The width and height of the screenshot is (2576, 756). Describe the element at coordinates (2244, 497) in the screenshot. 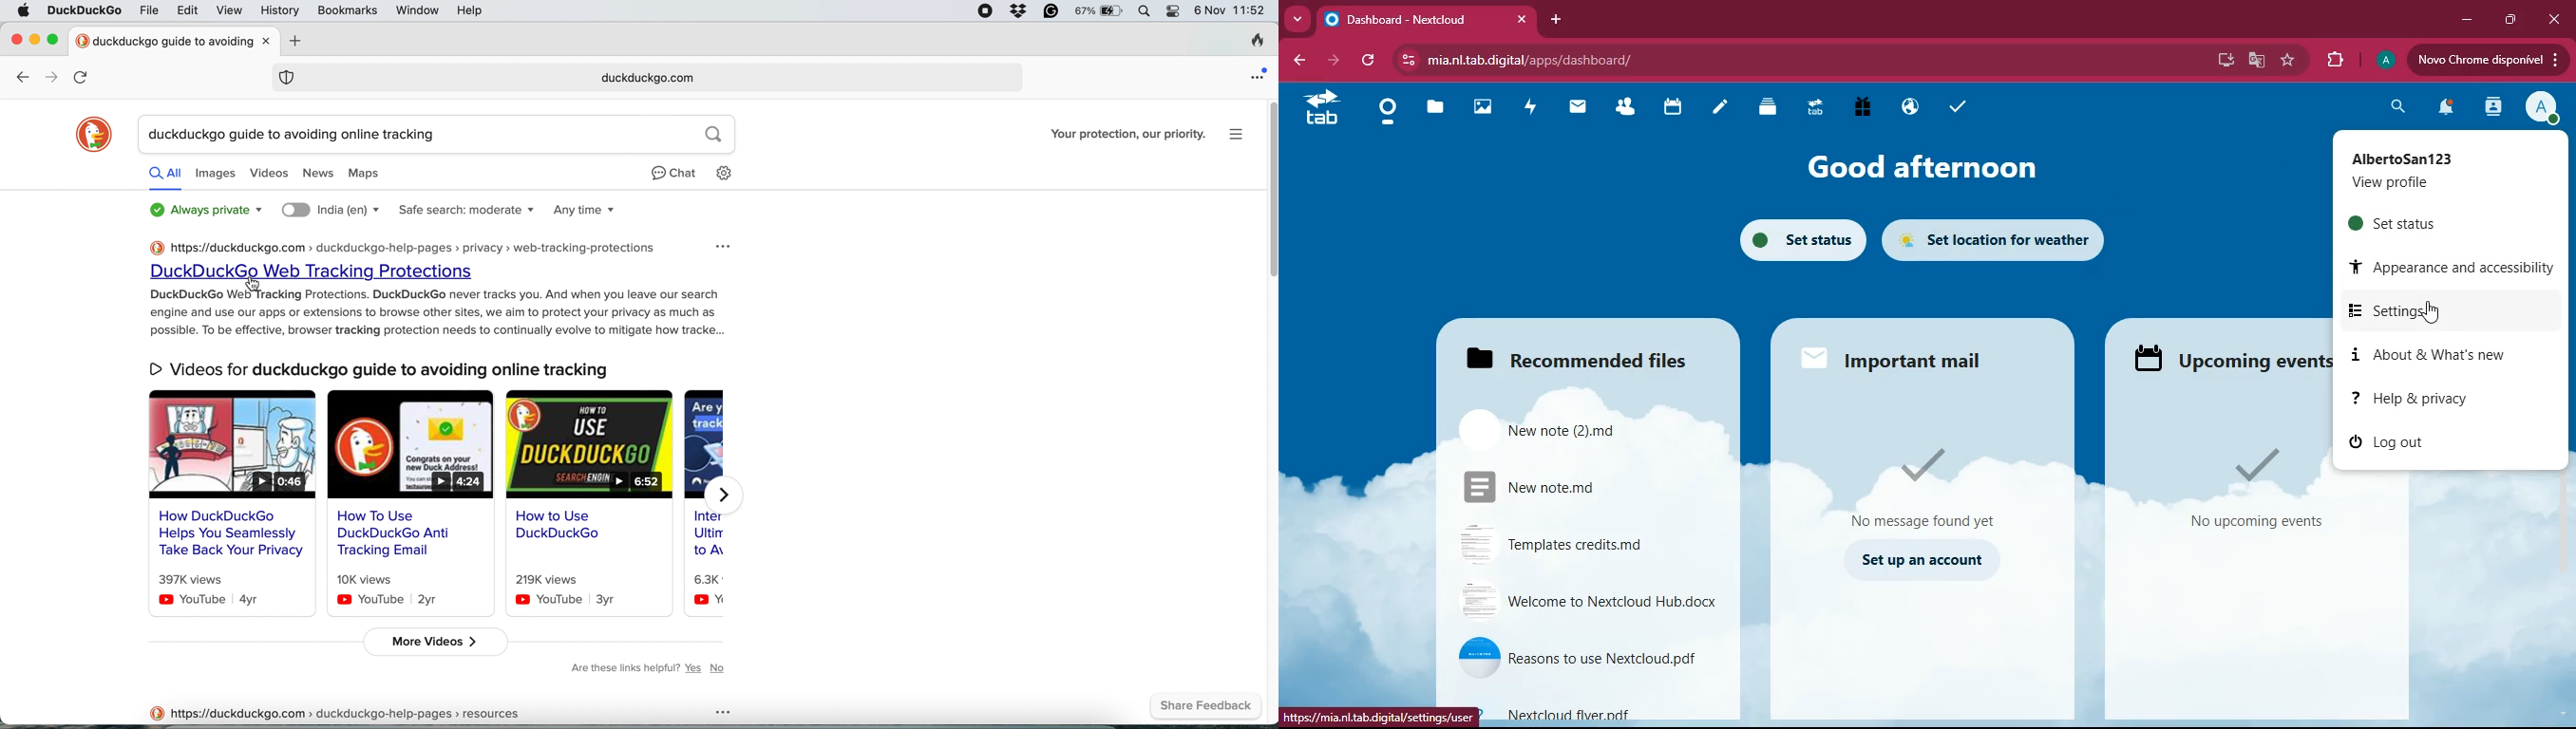

I see `events` at that location.